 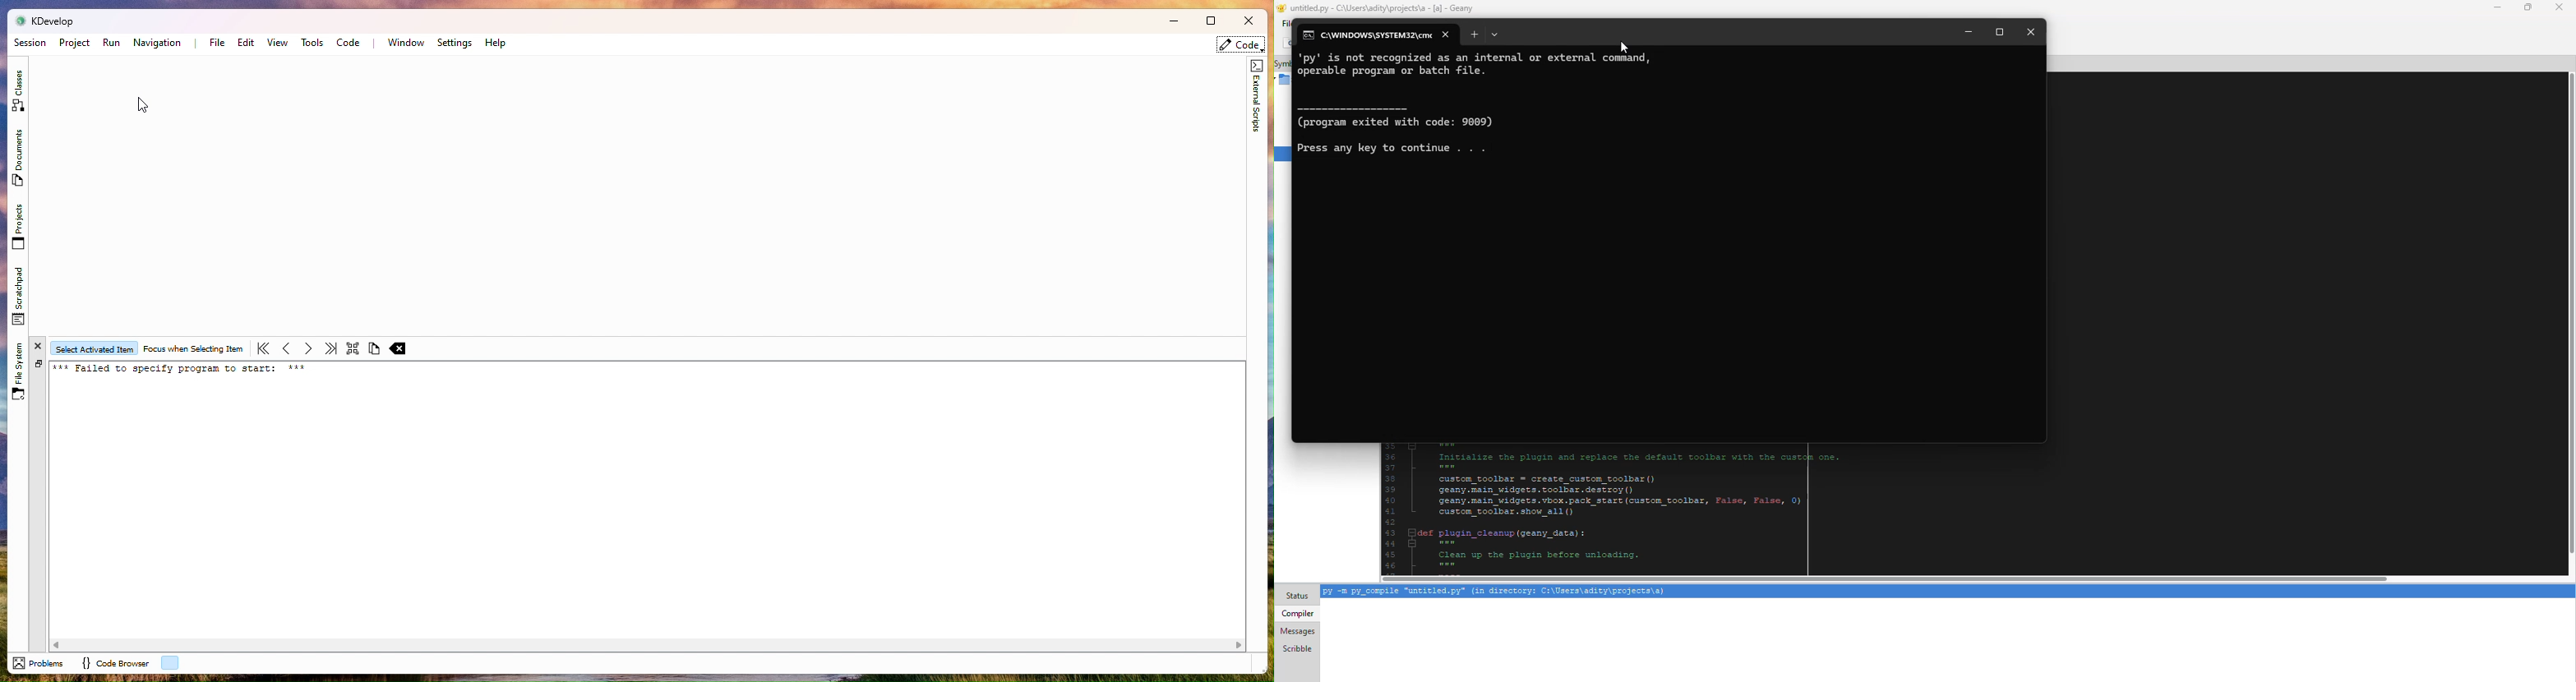 What do you see at coordinates (2560, 6) in the screenshot?
I see `close` at bounding box center [2560, 6].